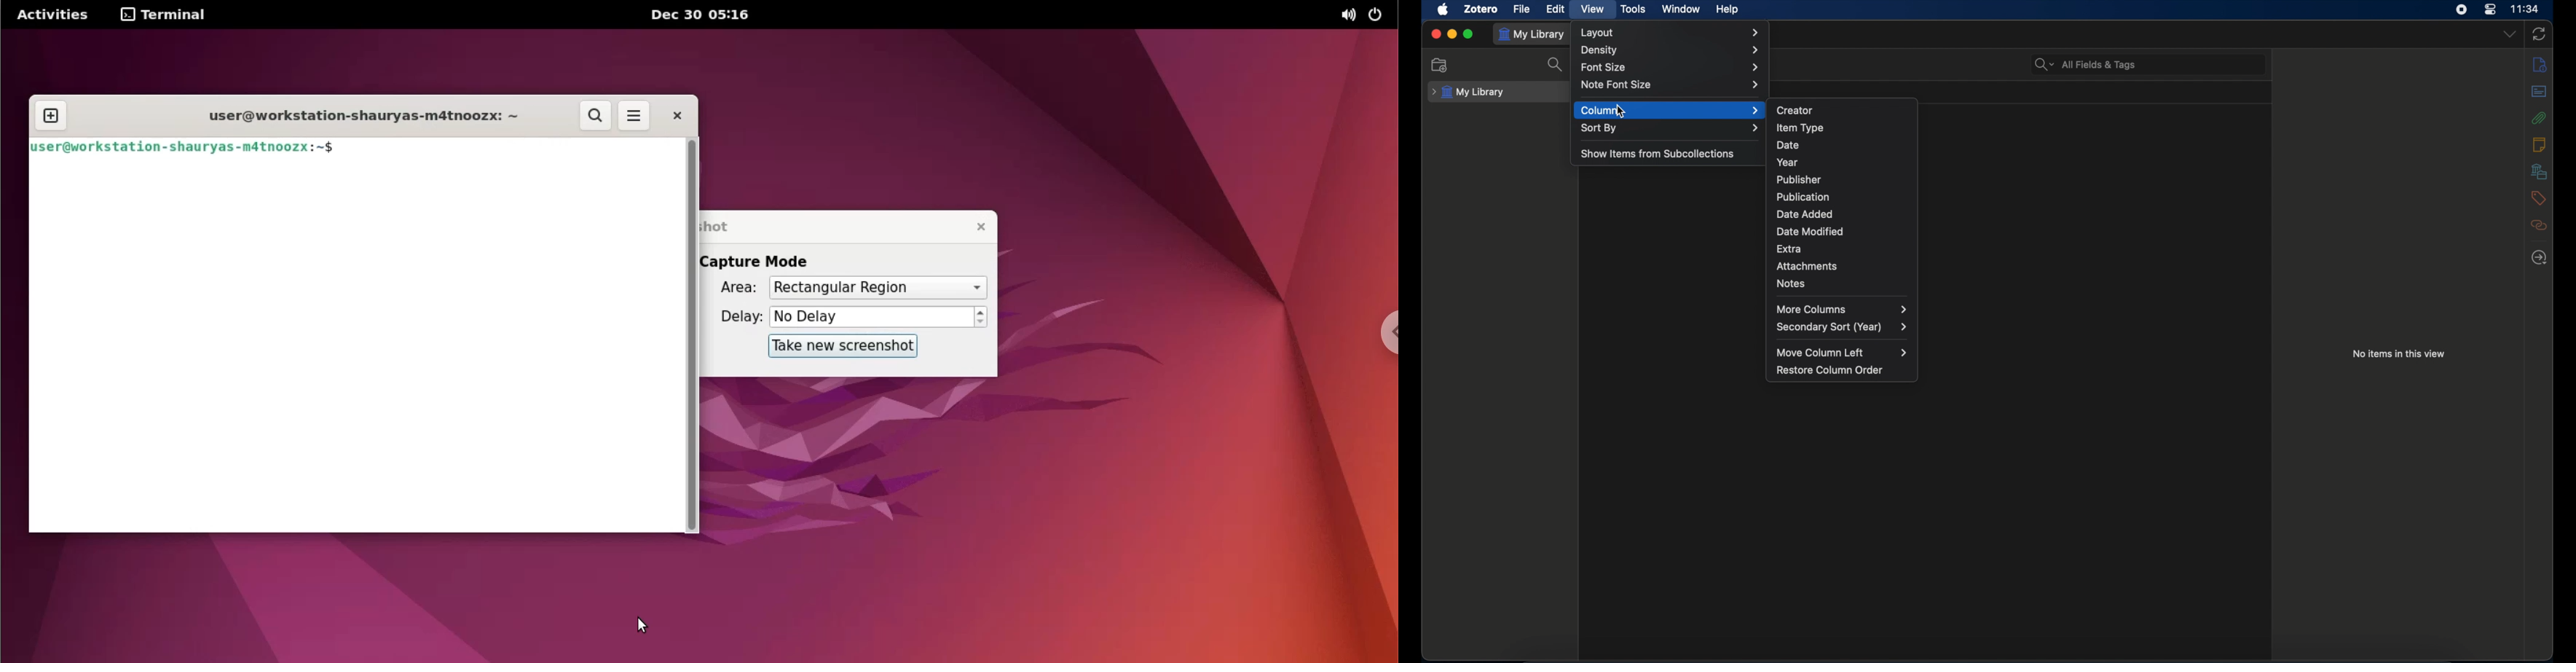 The width and height of the screenshot is (2576, 672). What do you see at coordinates (2539, 144) in the screenshot?
I see `notes` at bounding box center [2539, 144].